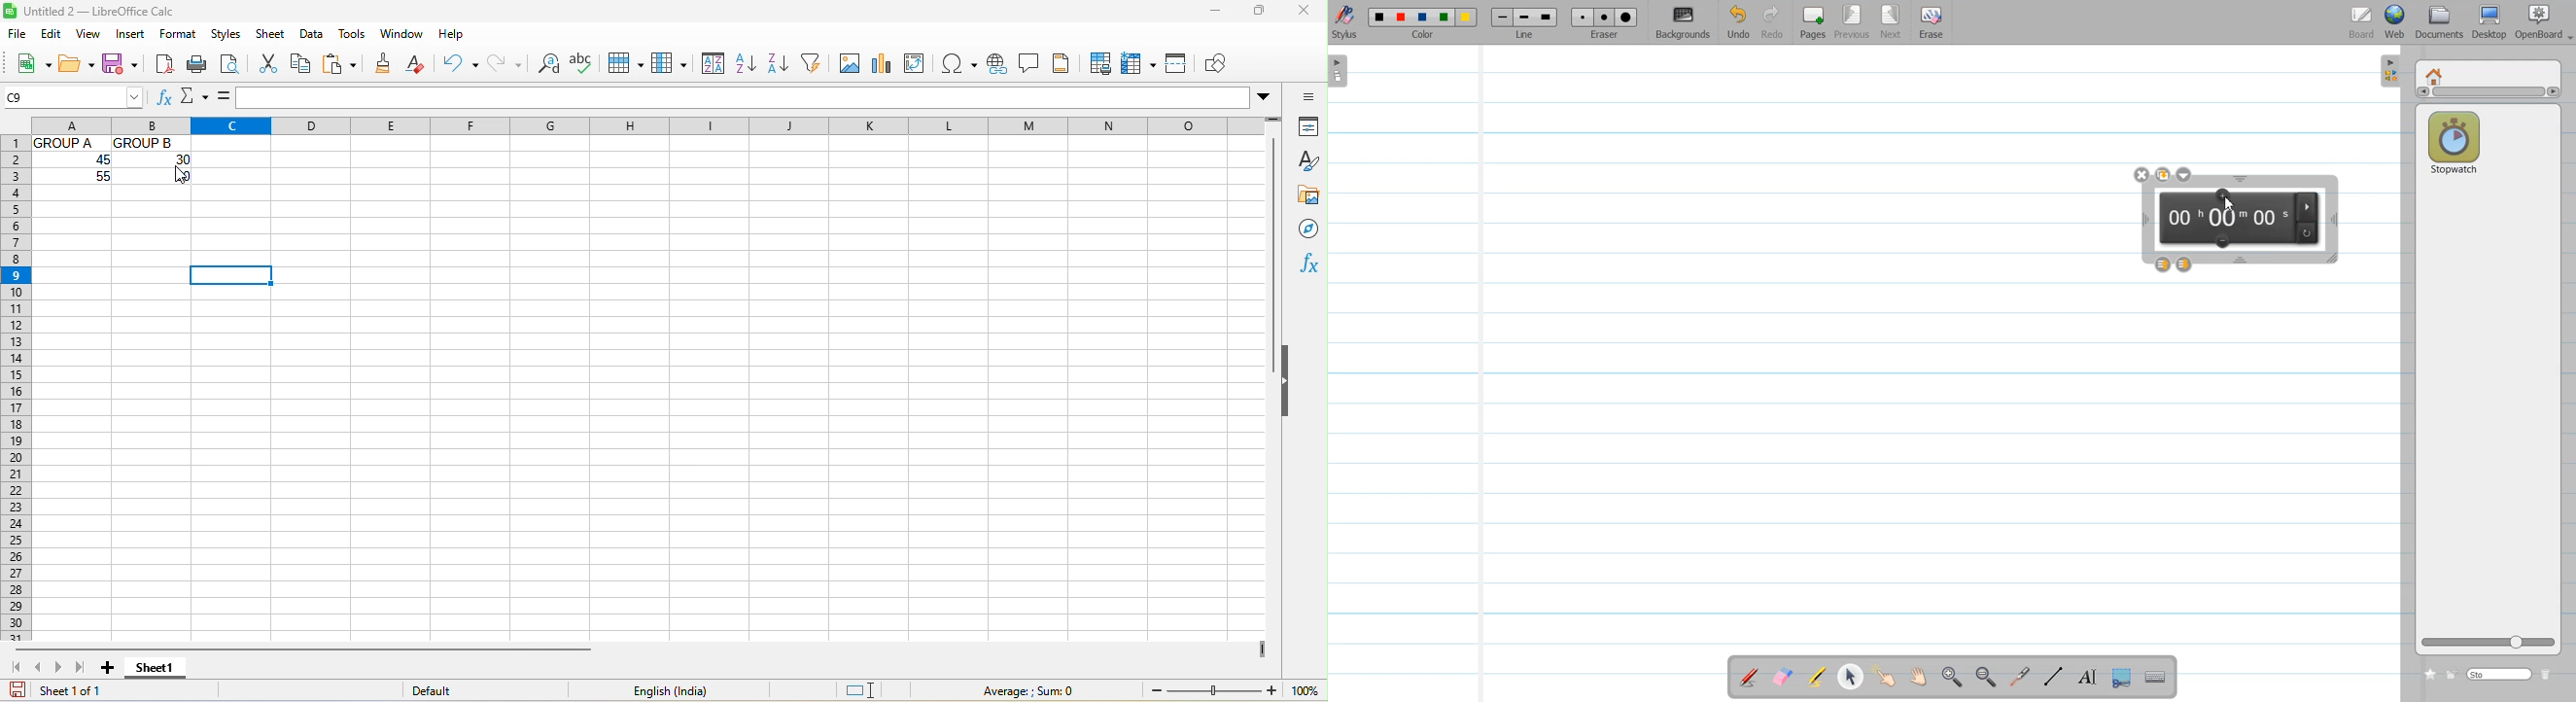 This screenshot has height=728, width=2576. What do you see at coordinates (882, 63) in the screenshot?
I see `chart` at bounding box center [882, 63].